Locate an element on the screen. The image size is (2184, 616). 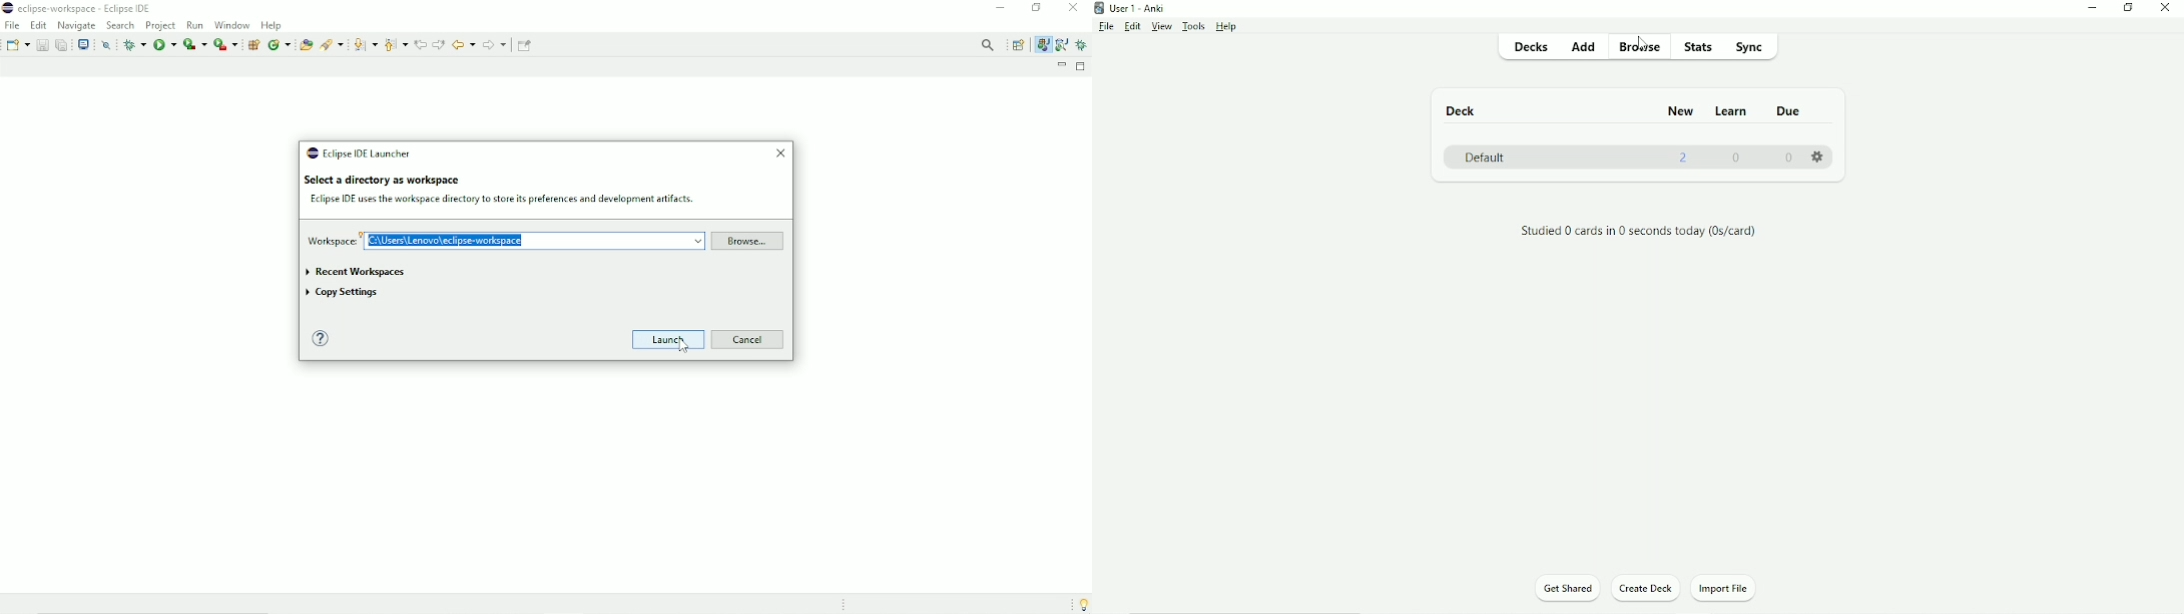
Search is located at coordinates (120, 26).